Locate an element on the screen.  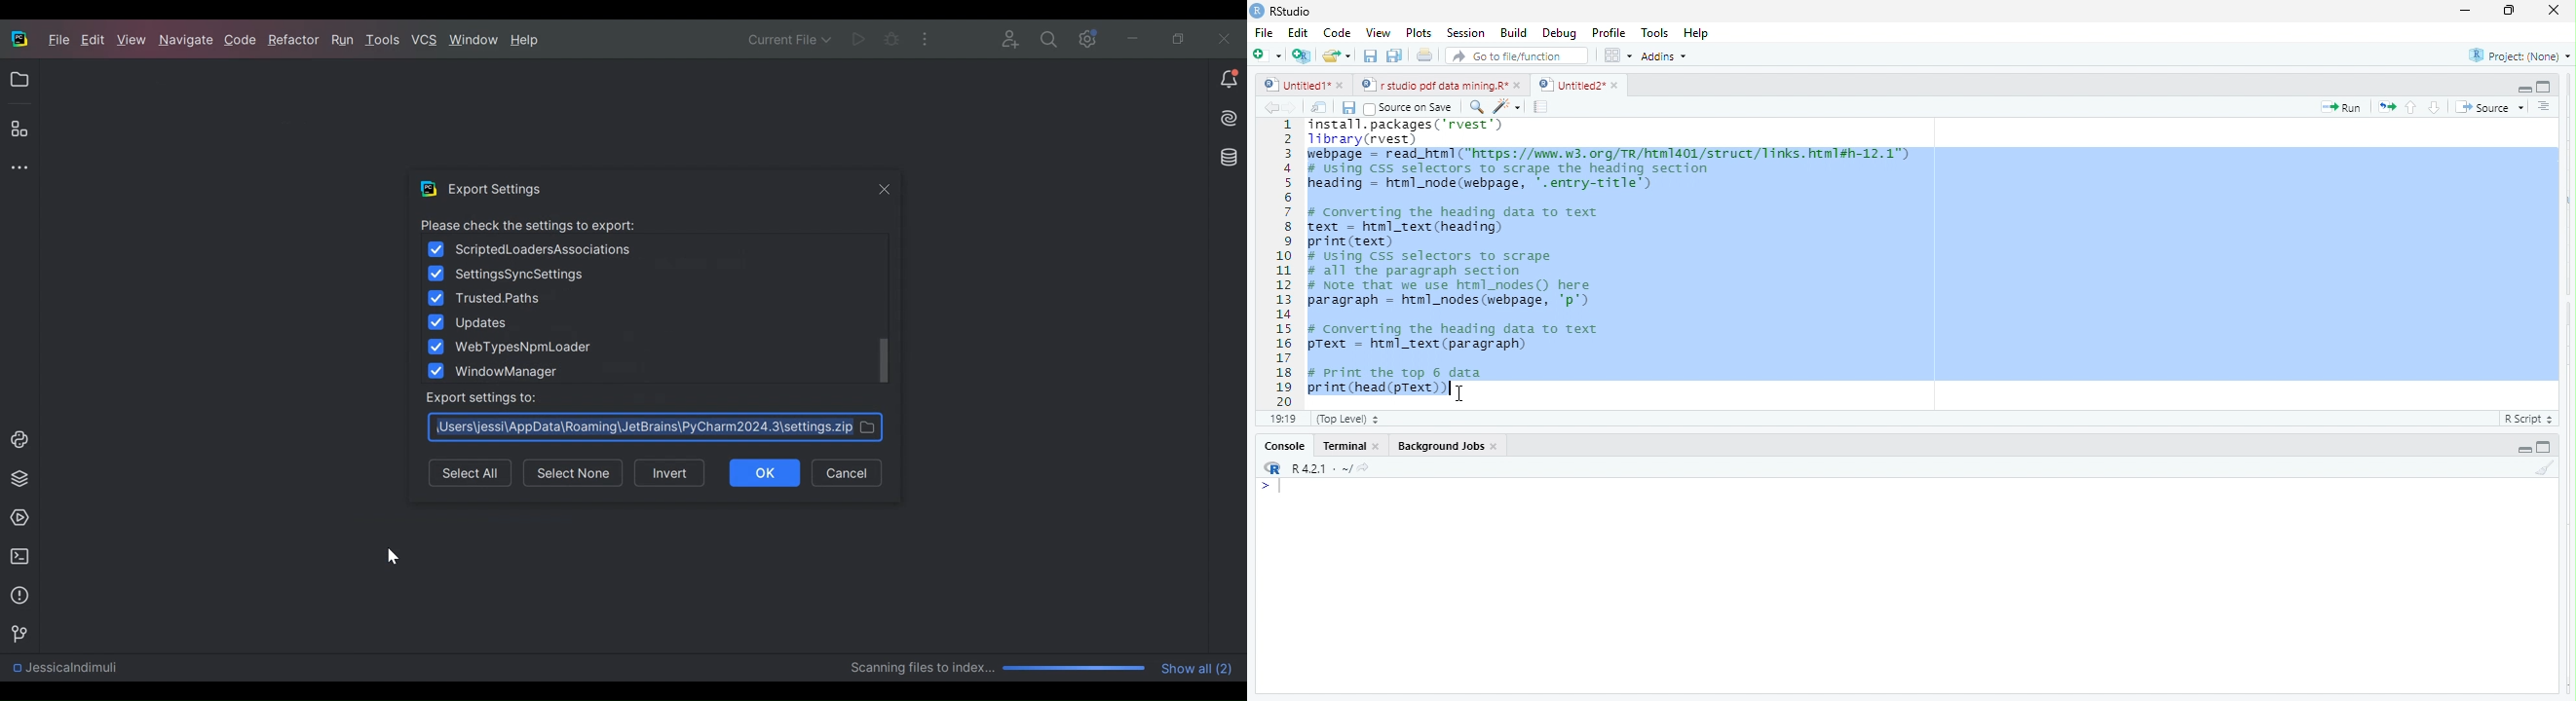
 Source  is located at coordinates (2490, 109).